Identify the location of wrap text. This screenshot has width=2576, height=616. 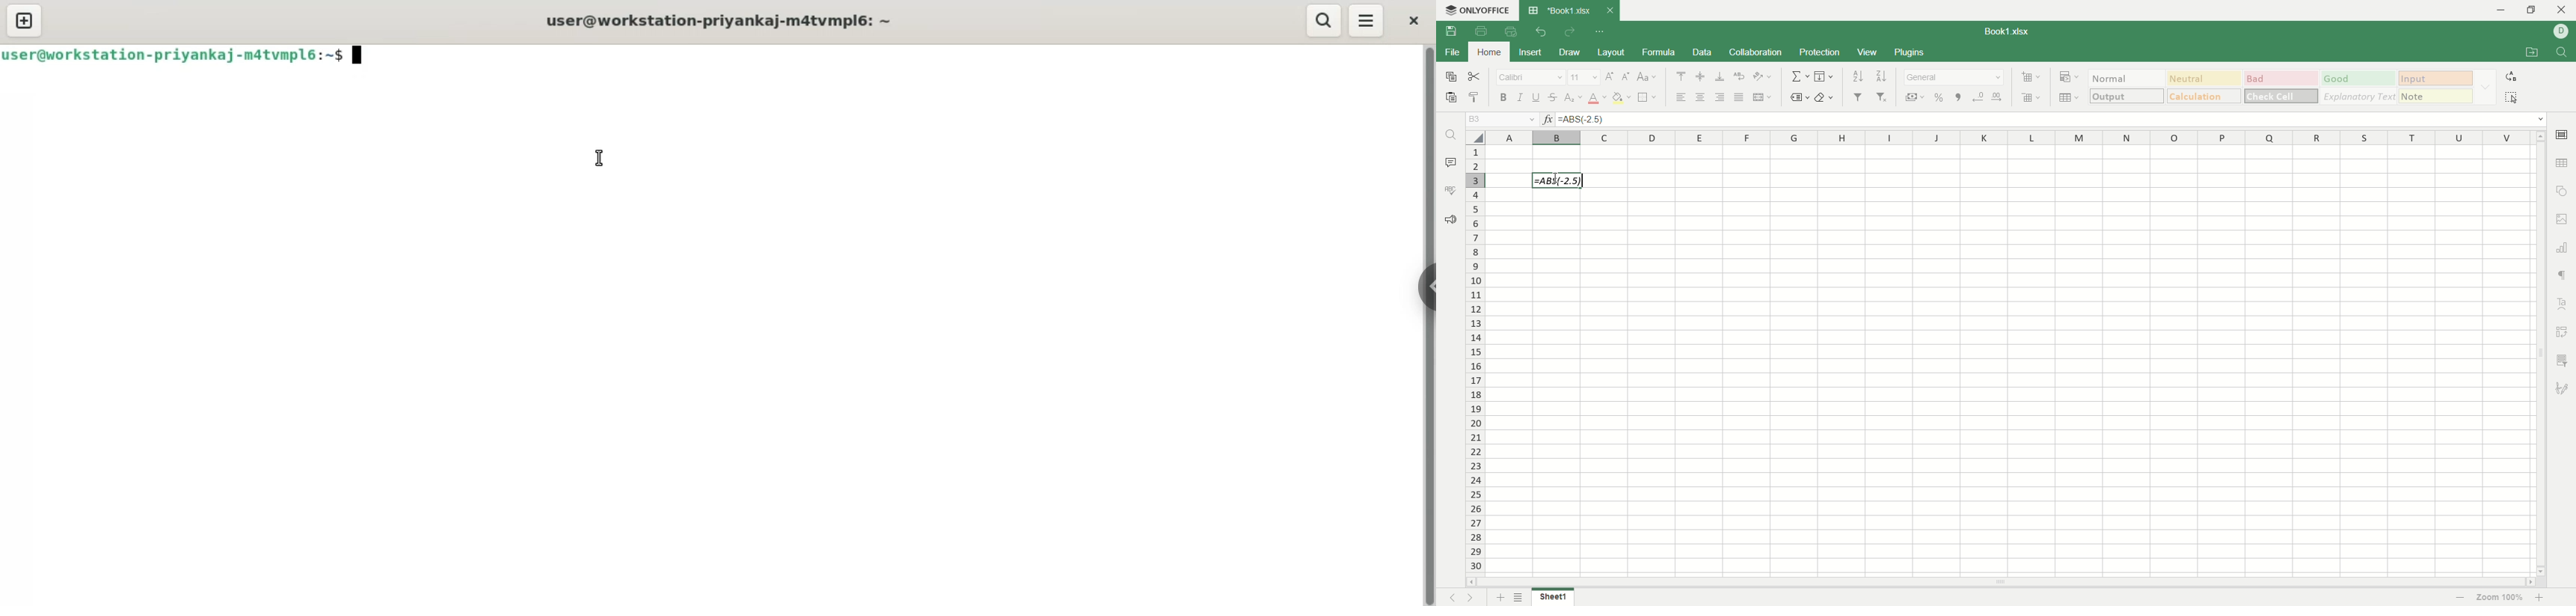
(1738, 76).